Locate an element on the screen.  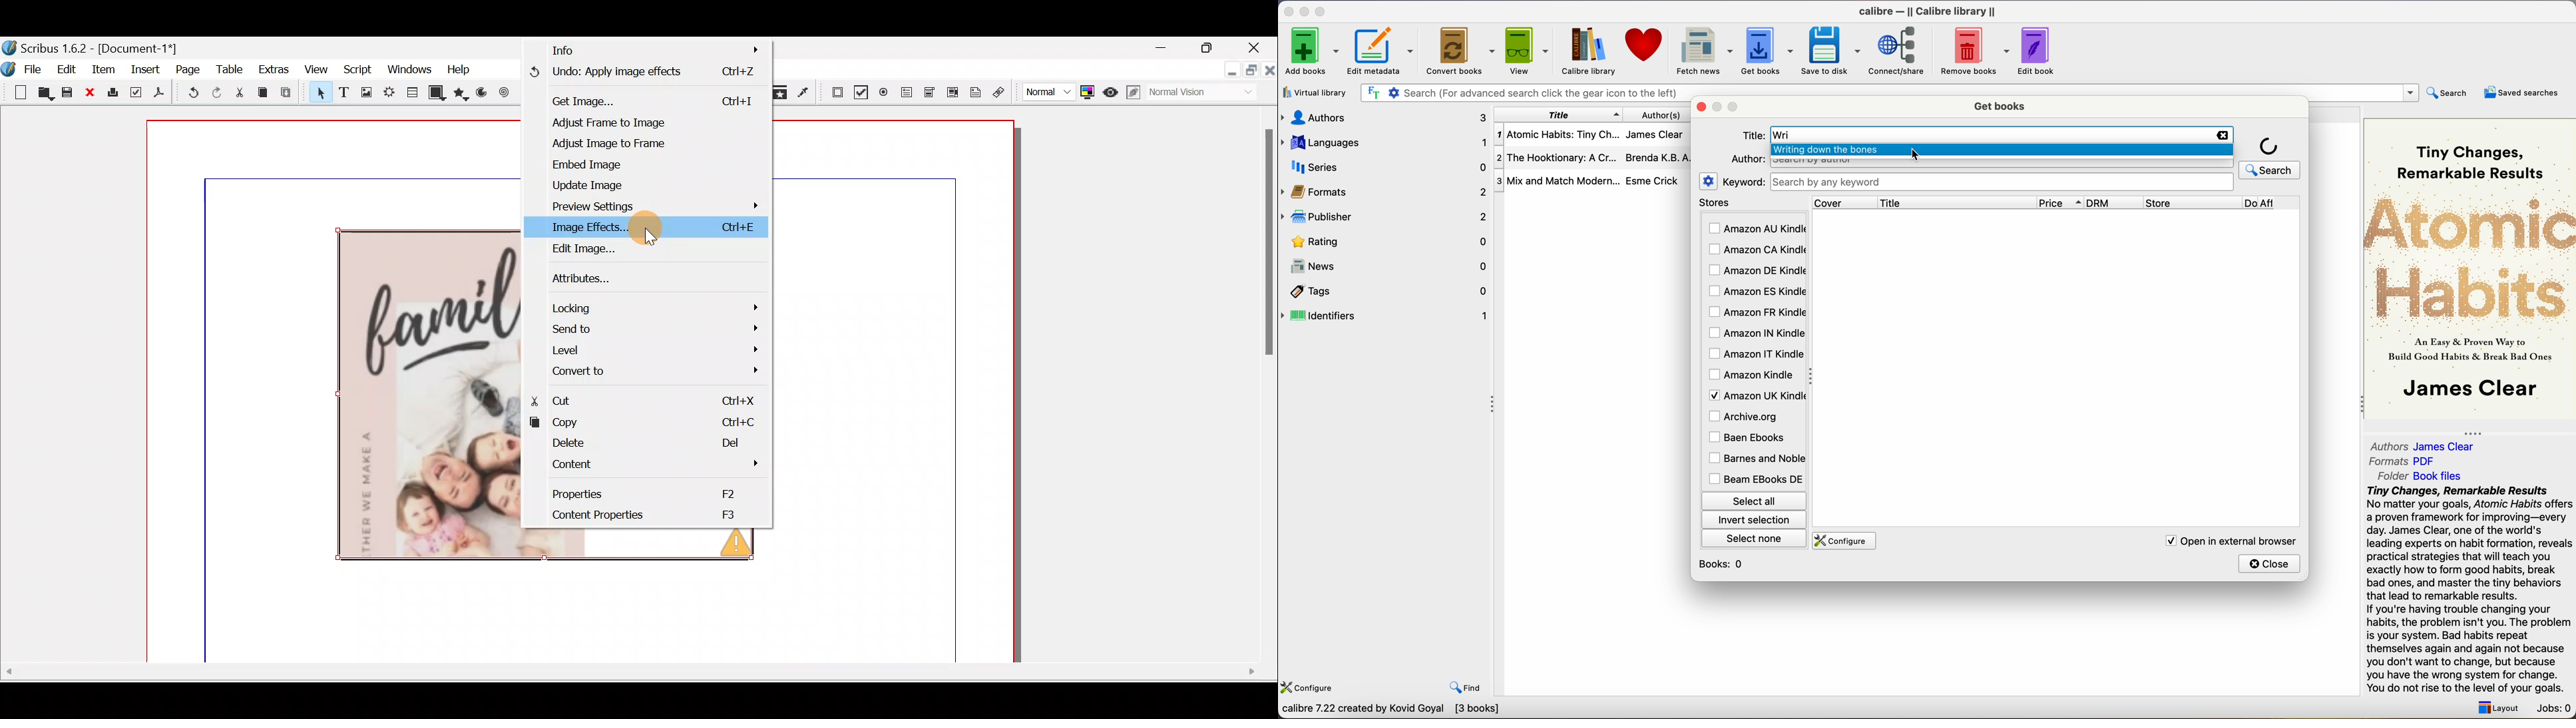
File is located at coordinates (35, 70).